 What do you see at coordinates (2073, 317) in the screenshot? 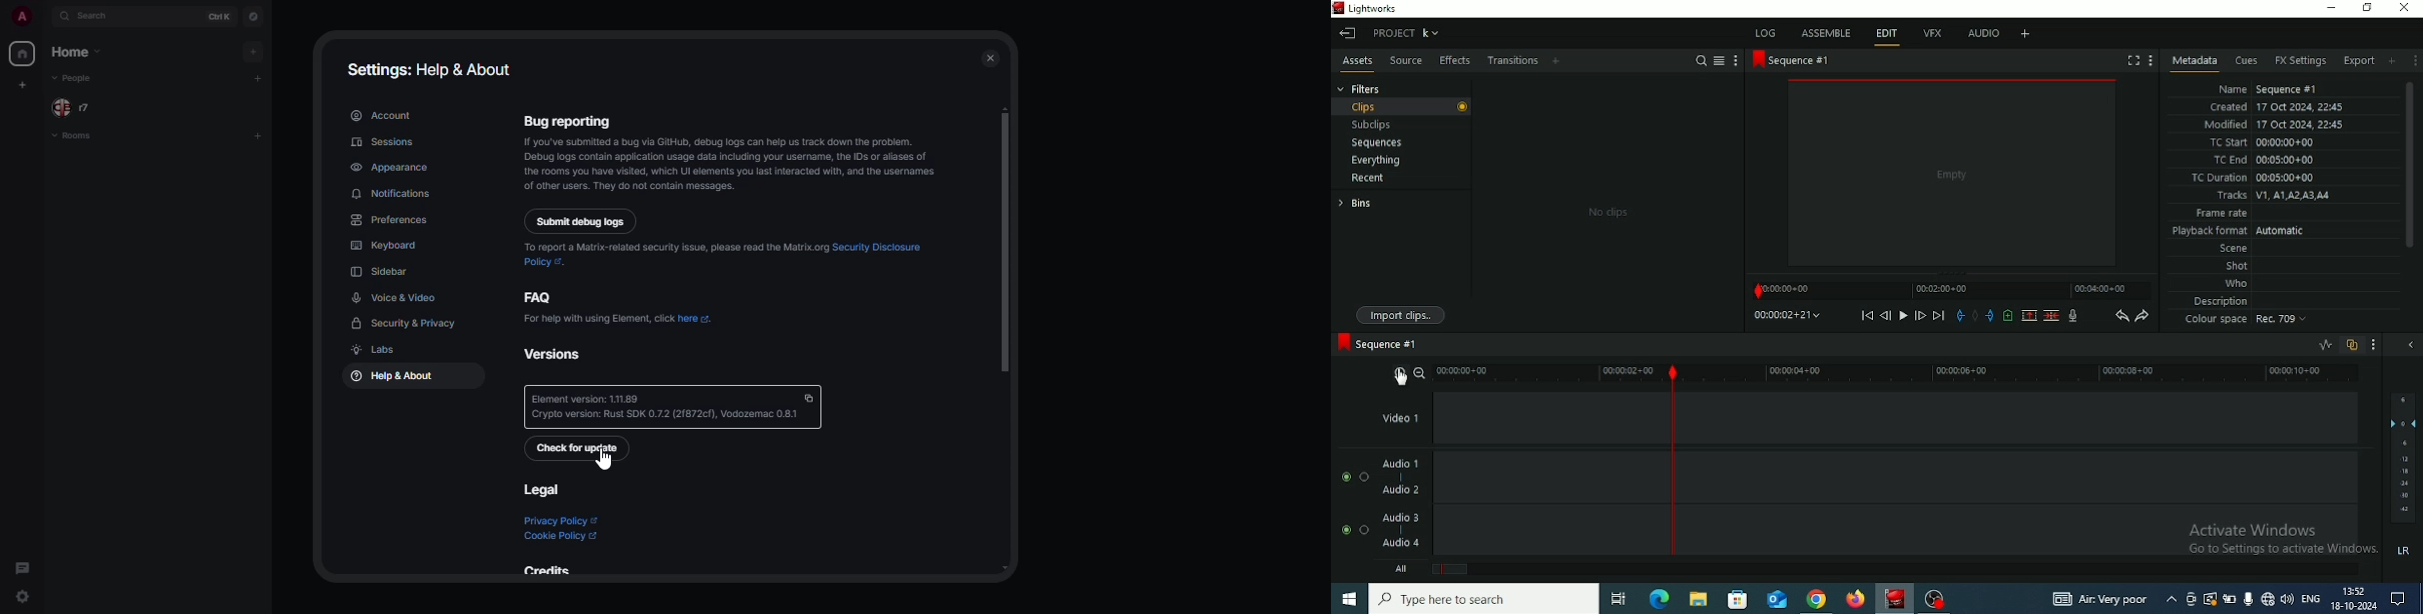
I see `Record a voice-over` at bounding box center [2073, 317].